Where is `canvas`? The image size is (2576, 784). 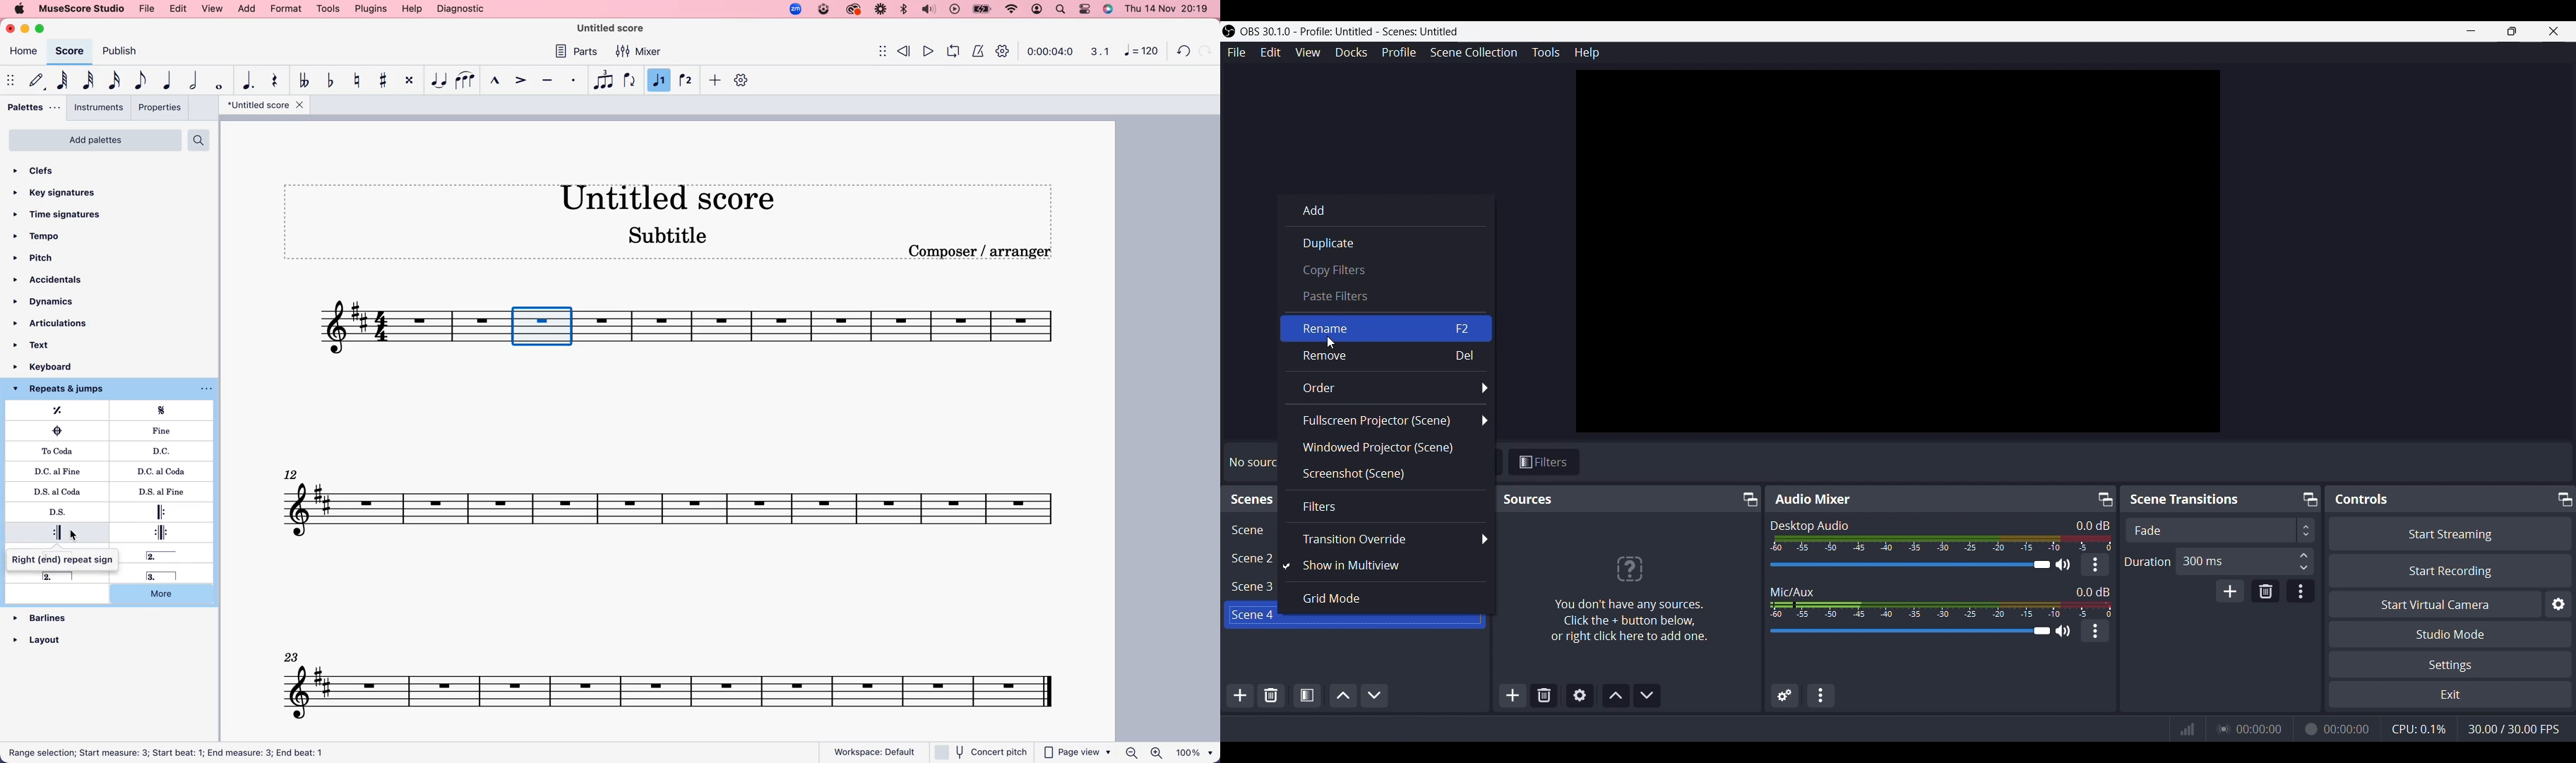
canvas is located at coordinates (1900, 251).